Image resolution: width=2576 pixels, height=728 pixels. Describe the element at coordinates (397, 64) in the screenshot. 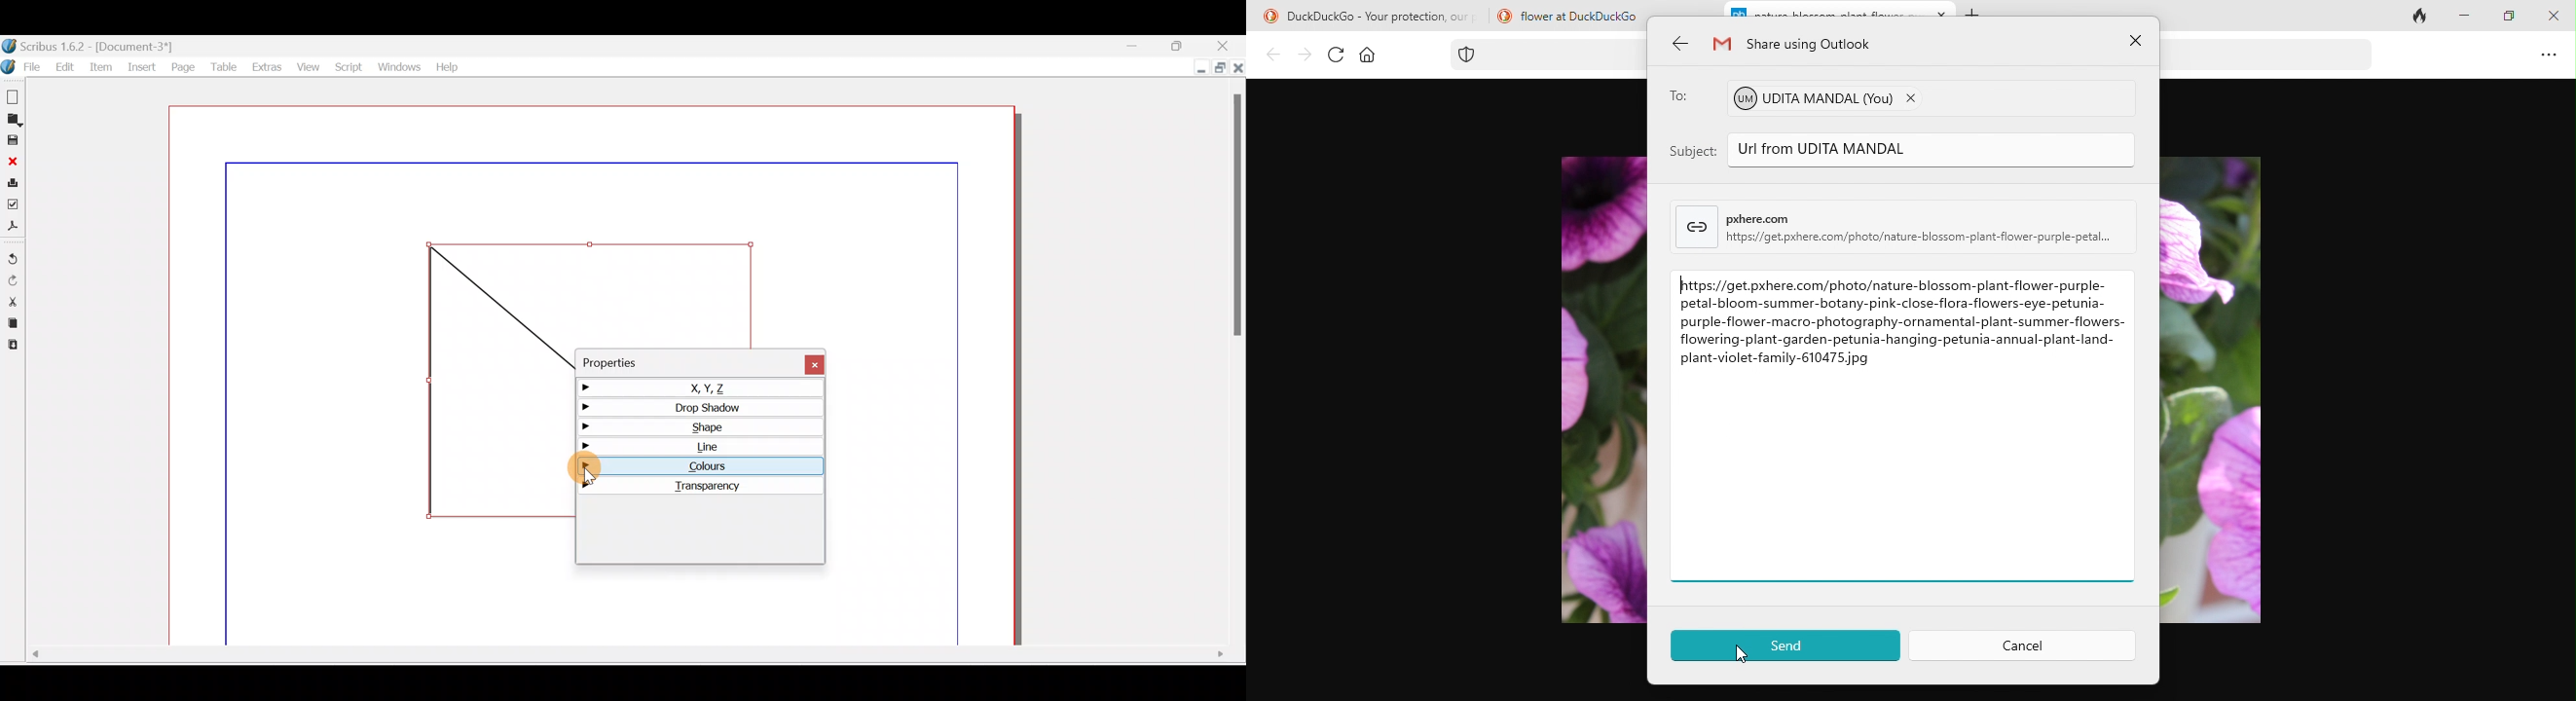

I see `Windows` at that location.